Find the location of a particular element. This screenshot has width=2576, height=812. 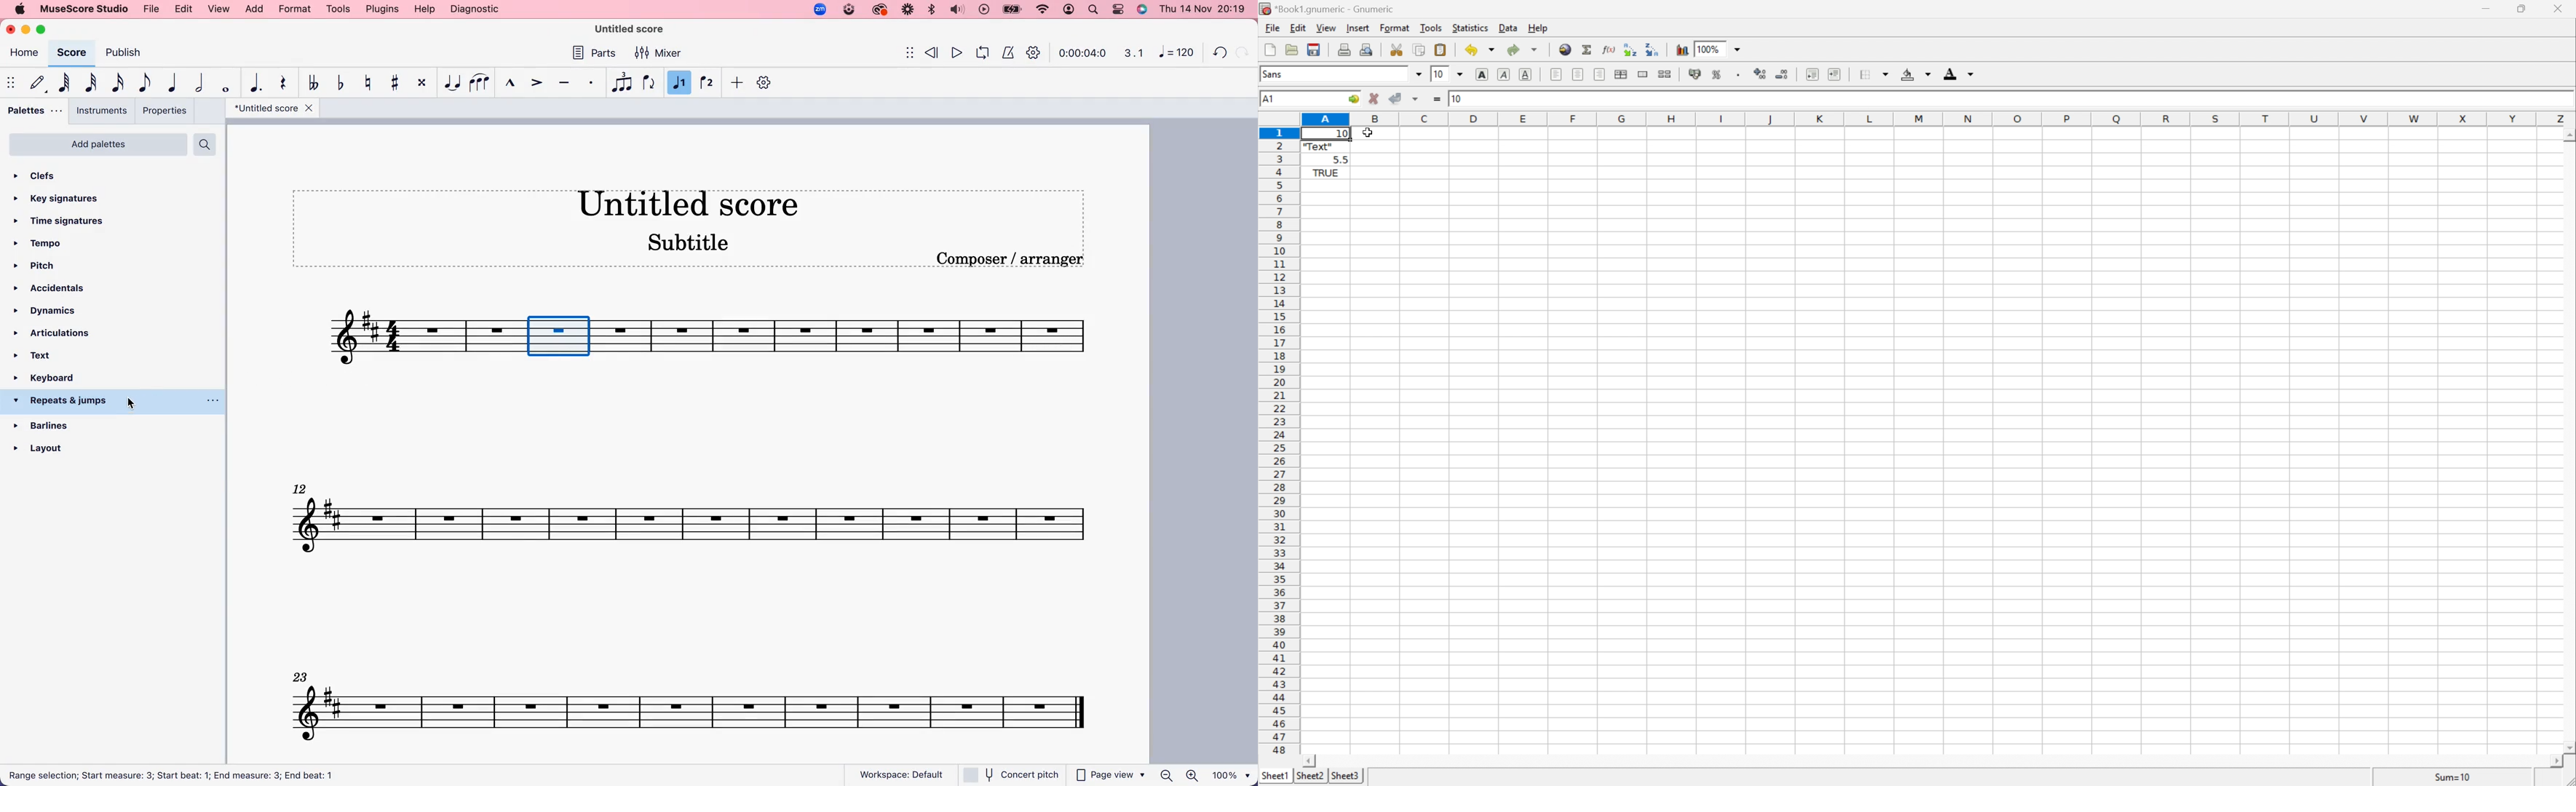

Paste a clipboard is located at coordinates (1440, 49).